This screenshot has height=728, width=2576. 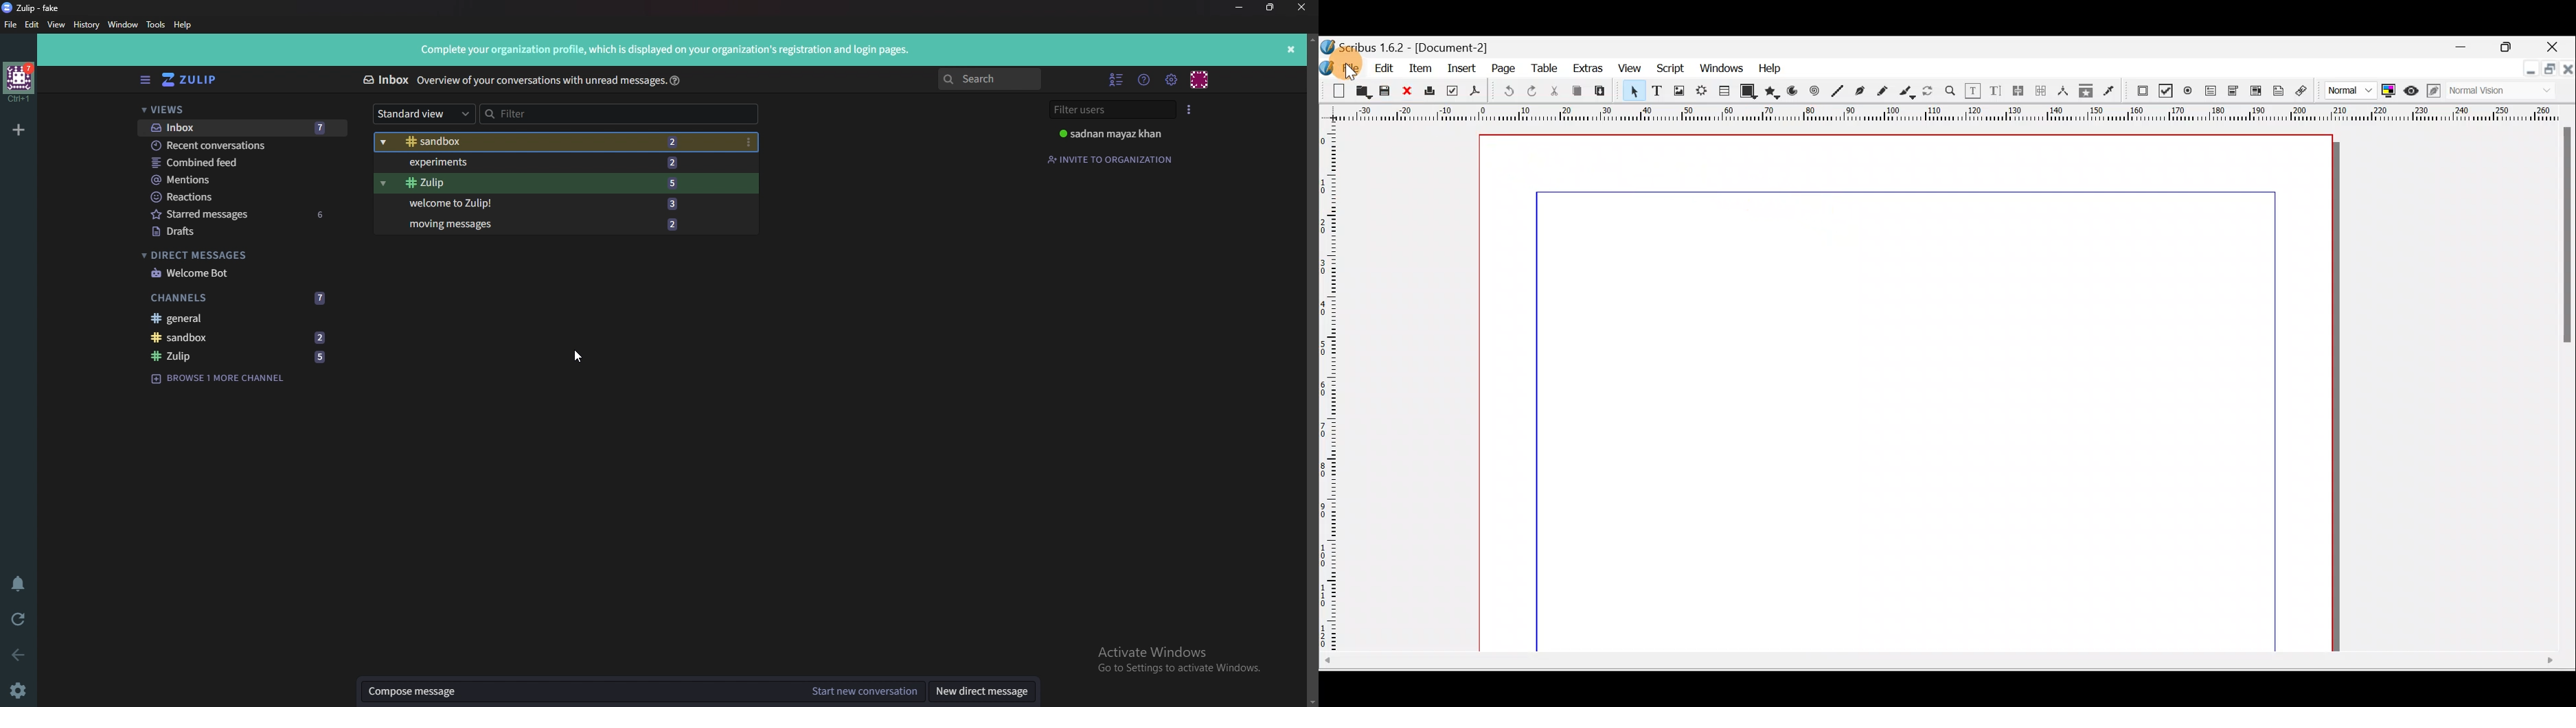 What do you see at coordinates (1952, 92) in the screenshot?
I see `Zoom in or out` at bounding box center [1952, 92].